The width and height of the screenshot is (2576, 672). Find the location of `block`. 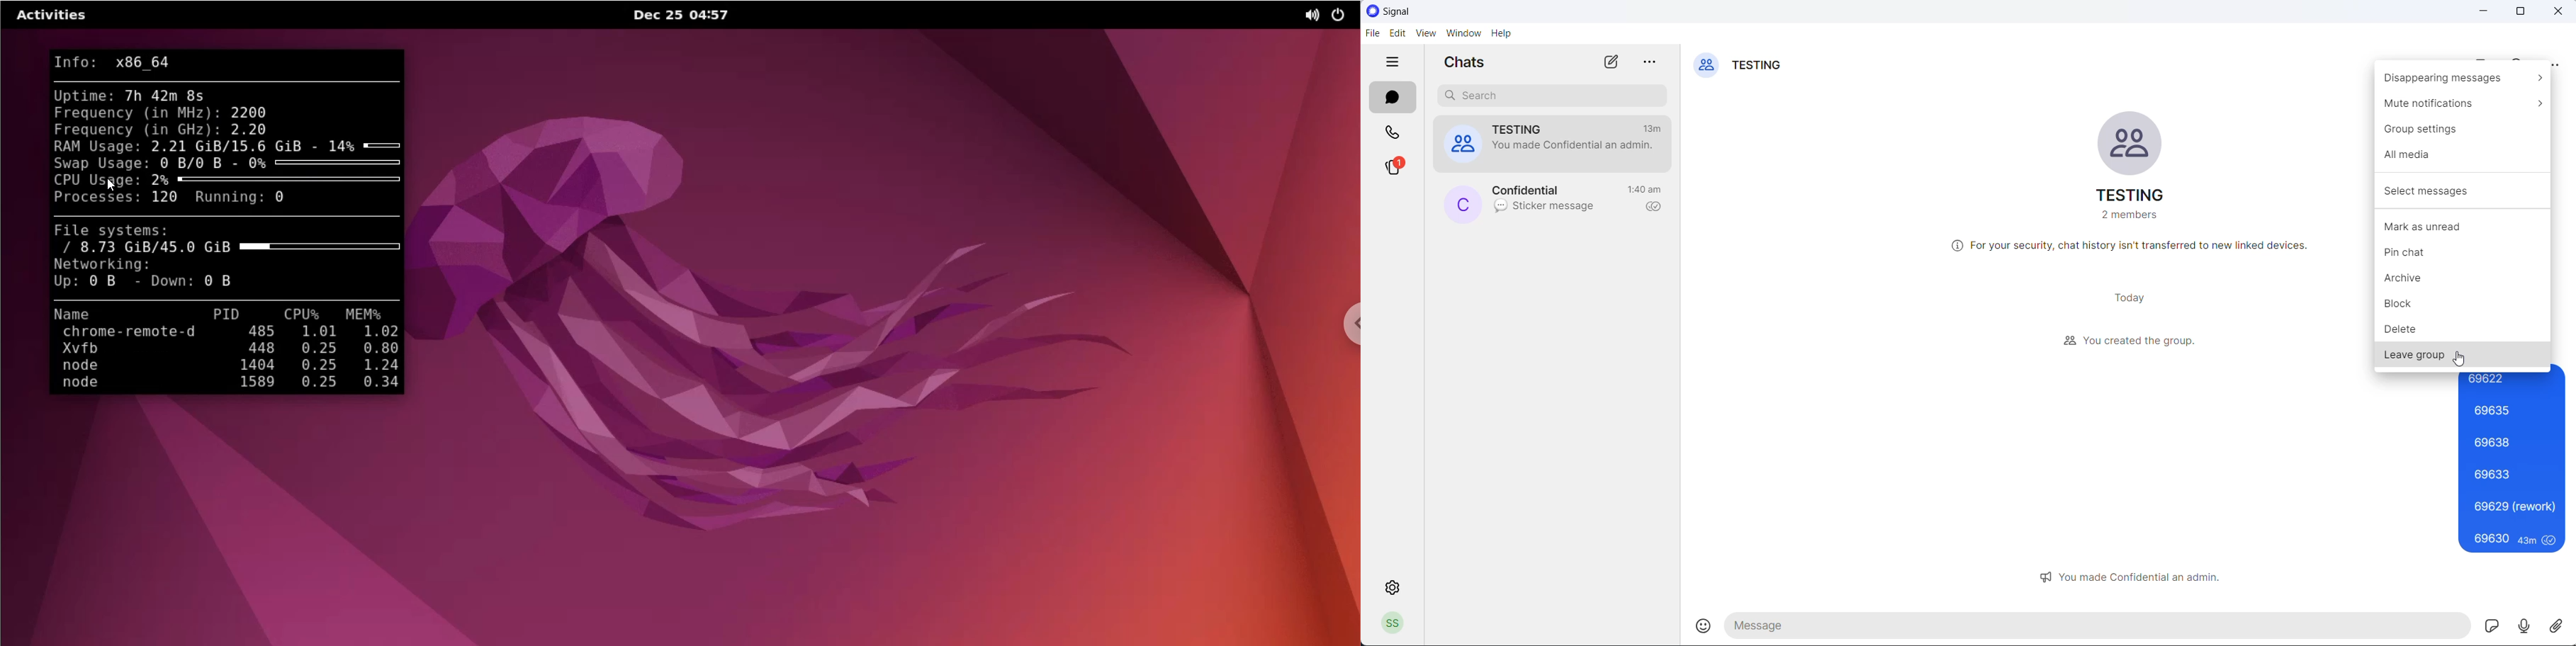

block is located at coordinates (2464, 305).